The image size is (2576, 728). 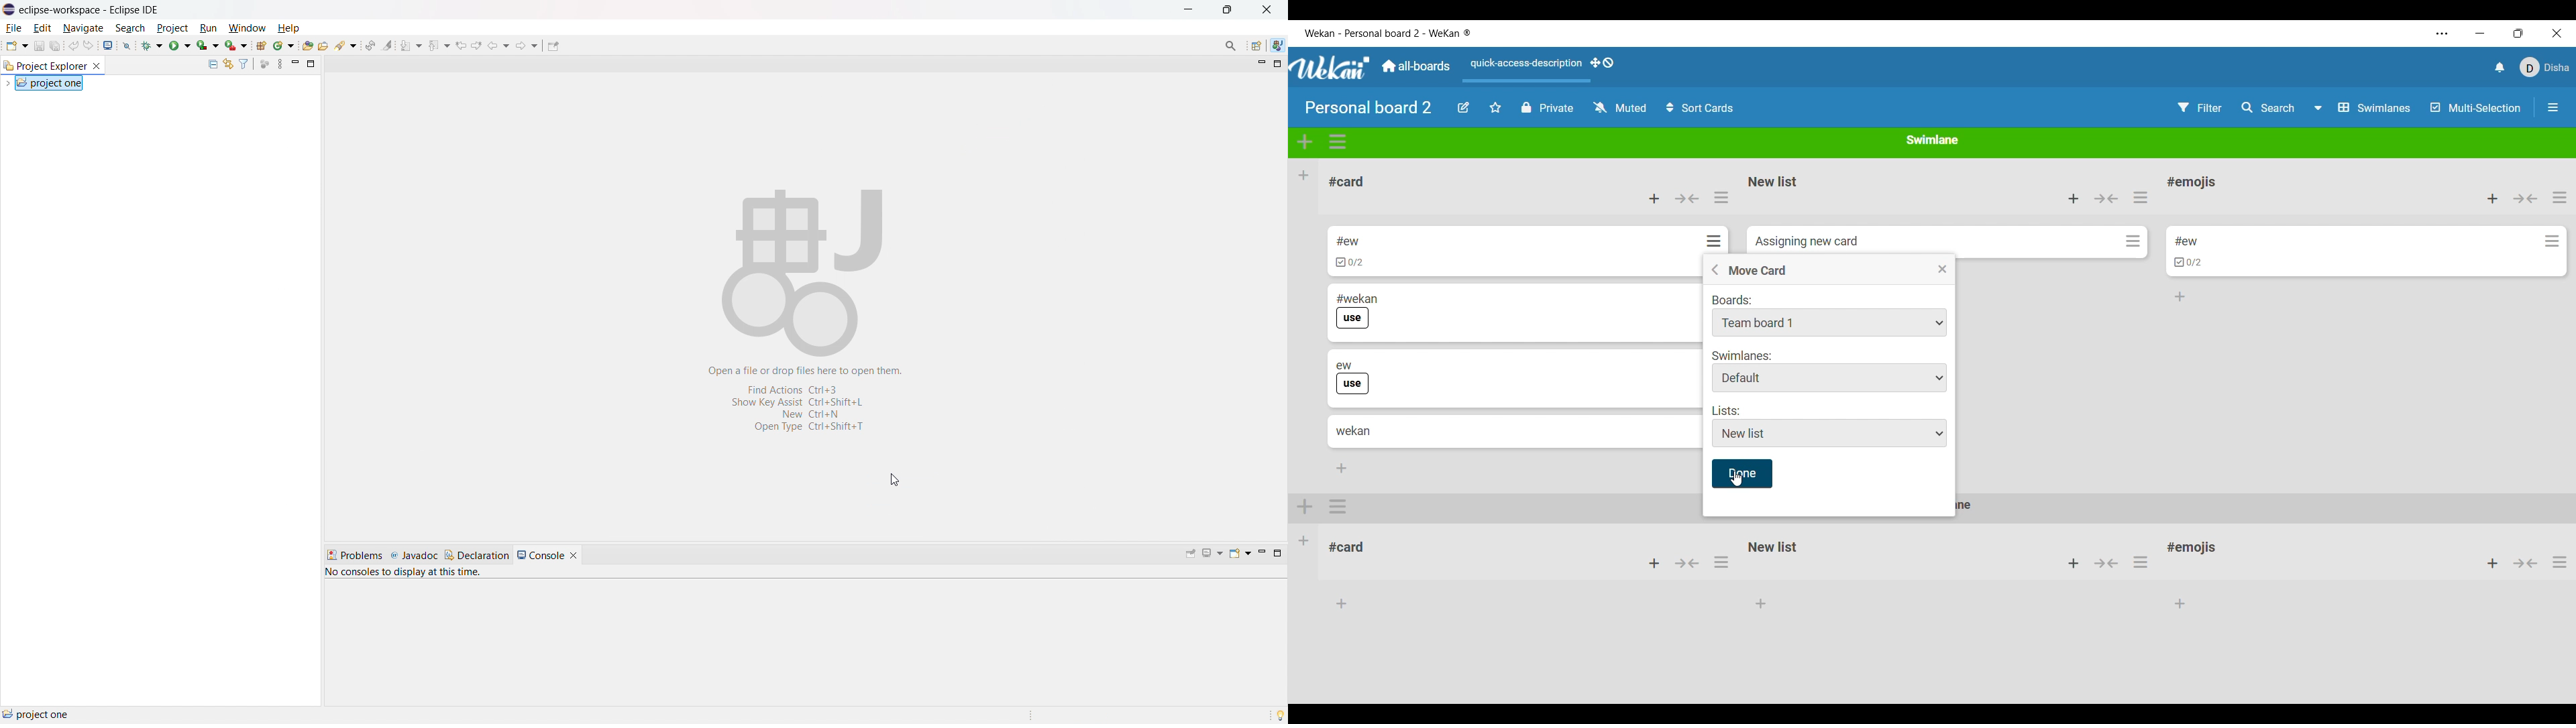 I want to click on , so click(x=2526, y=565).